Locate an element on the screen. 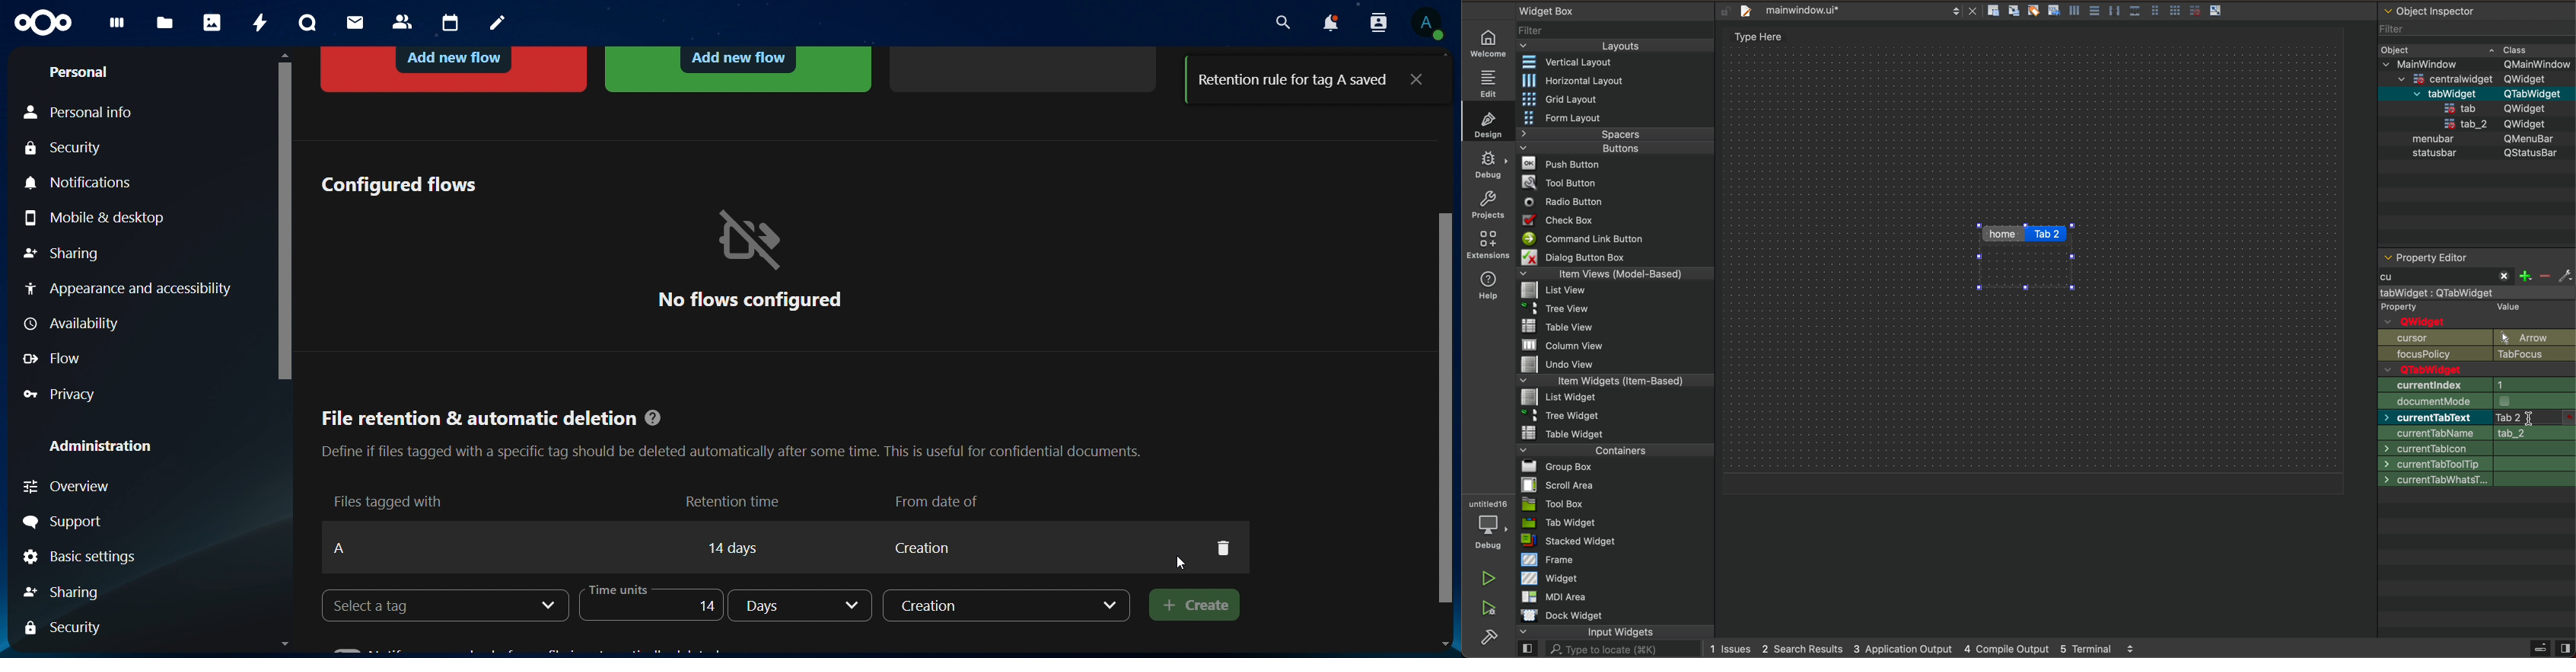  Filter is located at coordinates (1534, 29).